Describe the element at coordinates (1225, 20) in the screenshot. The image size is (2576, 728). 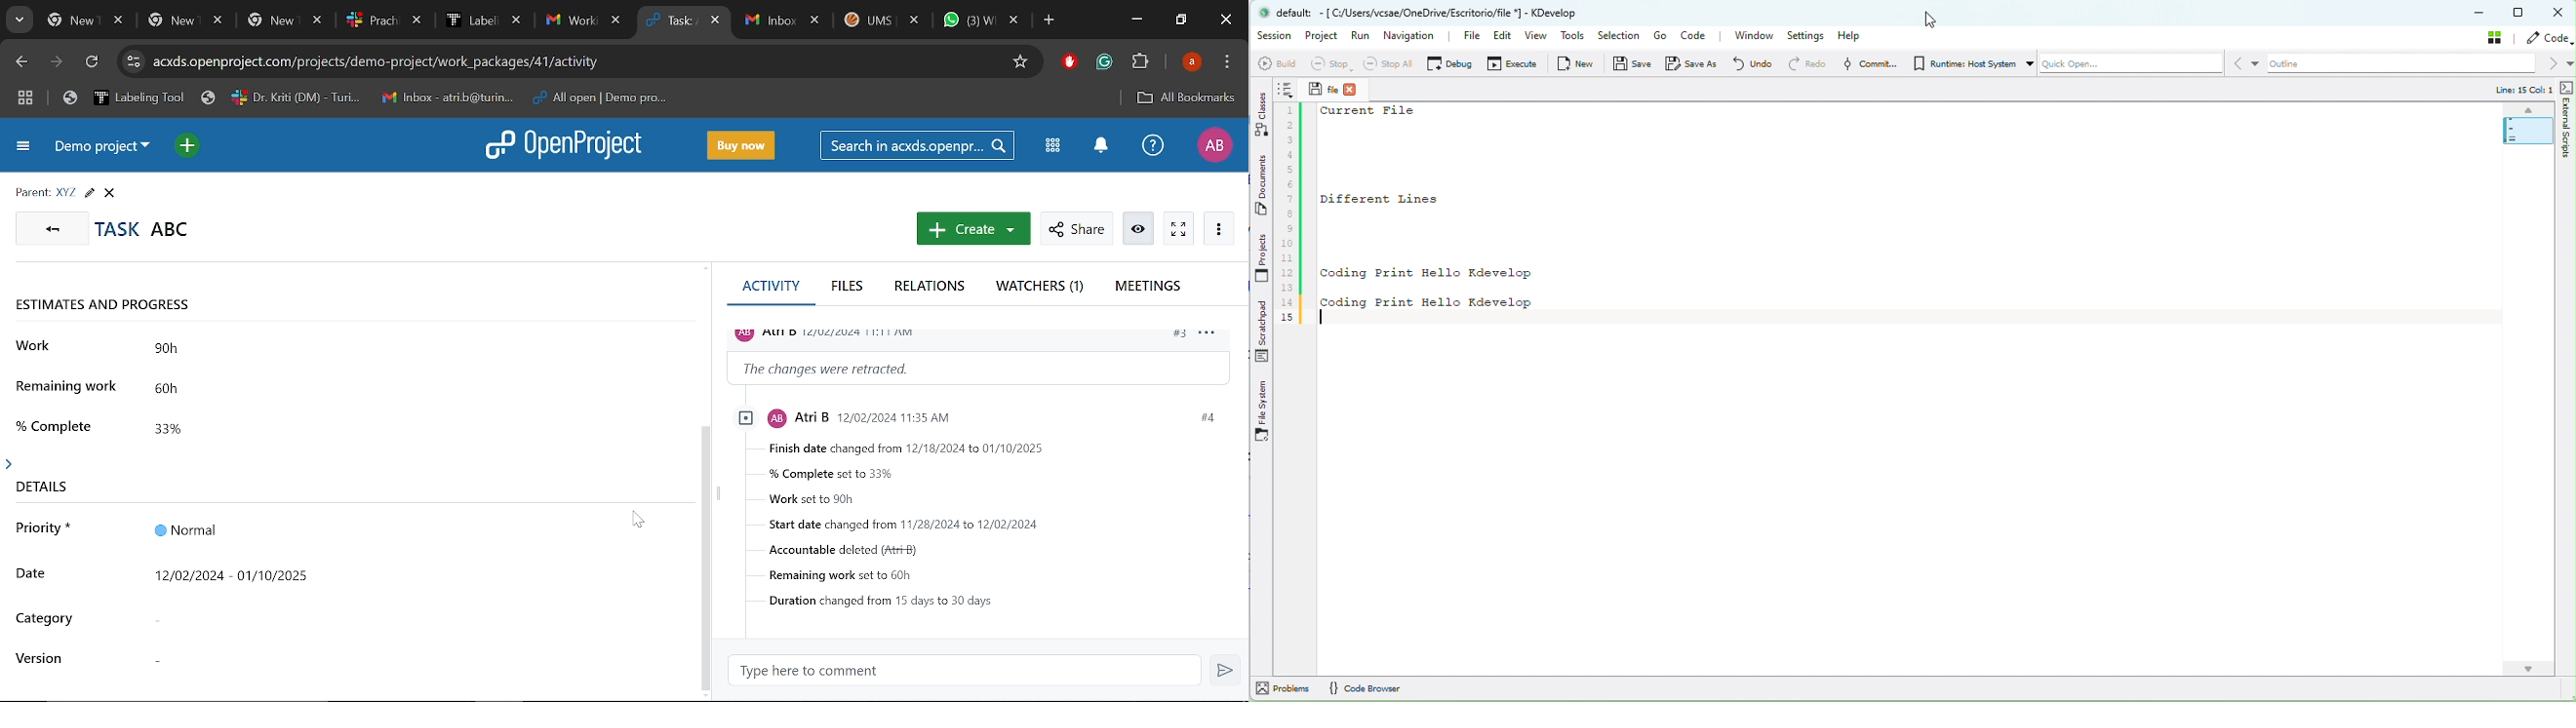
I see `Close` at that location.